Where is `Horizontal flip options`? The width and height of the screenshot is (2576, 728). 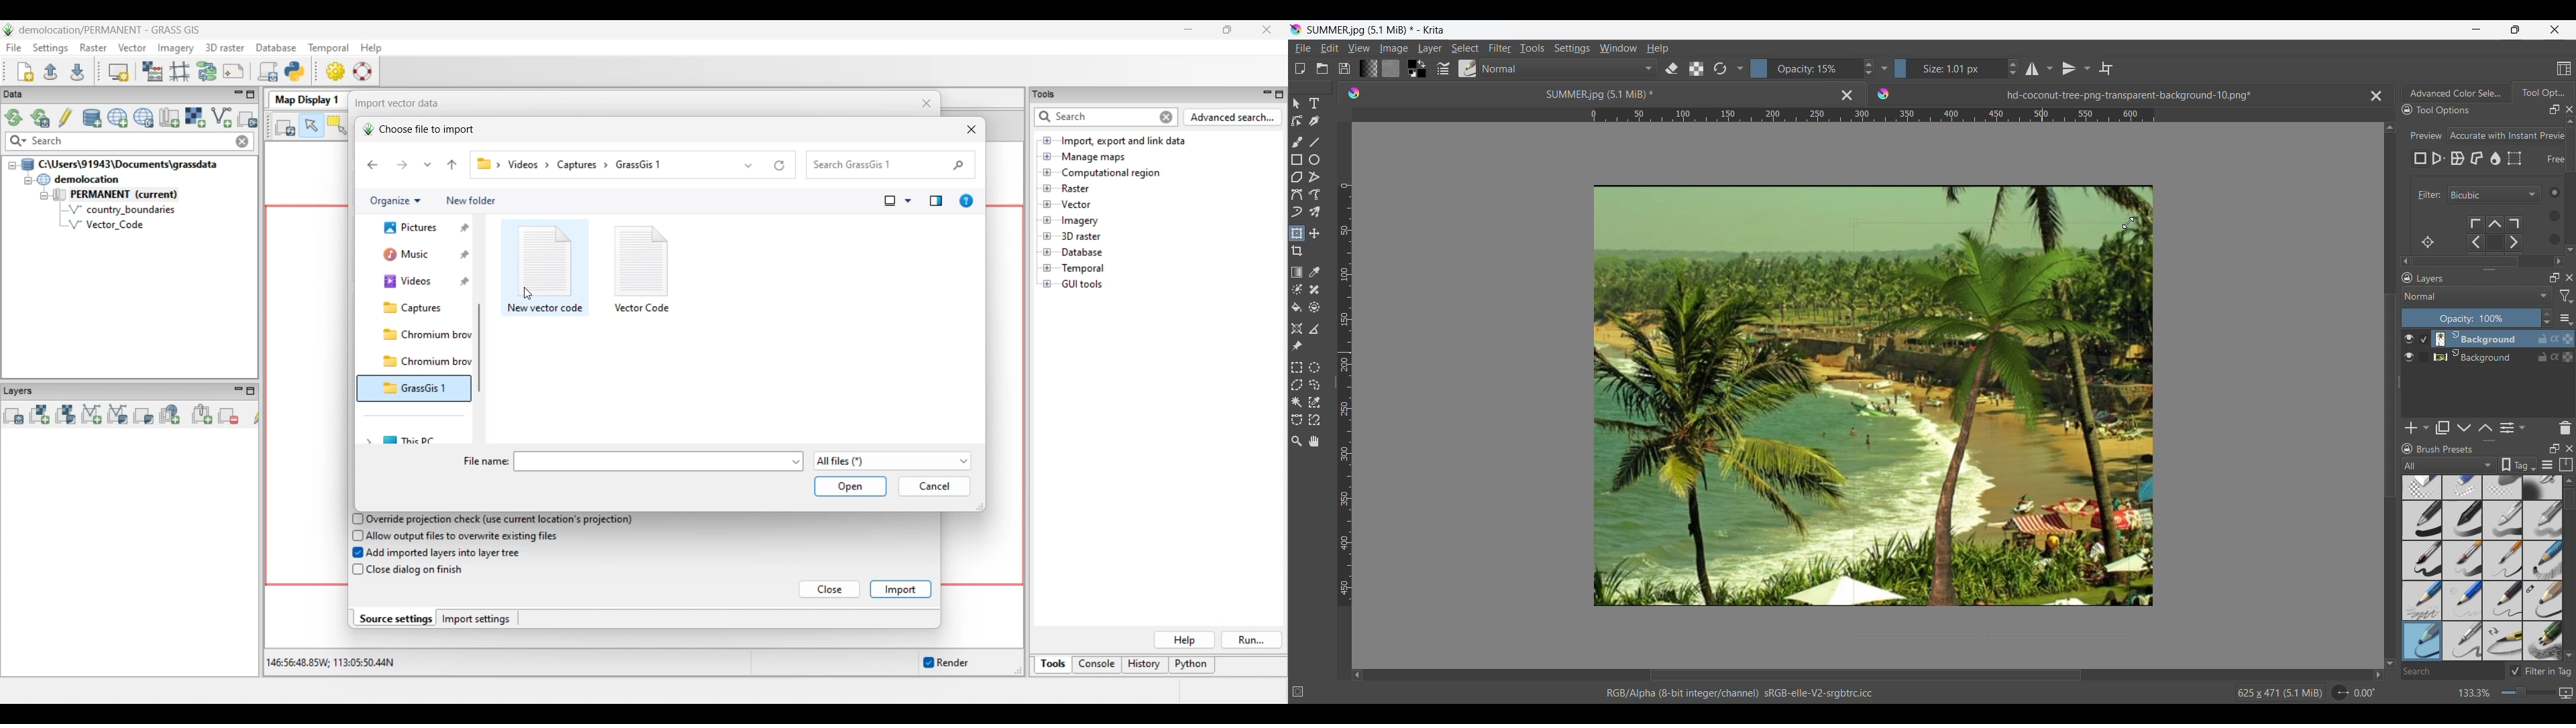 Horizontal flip options is located at coordinates (2032, 68).